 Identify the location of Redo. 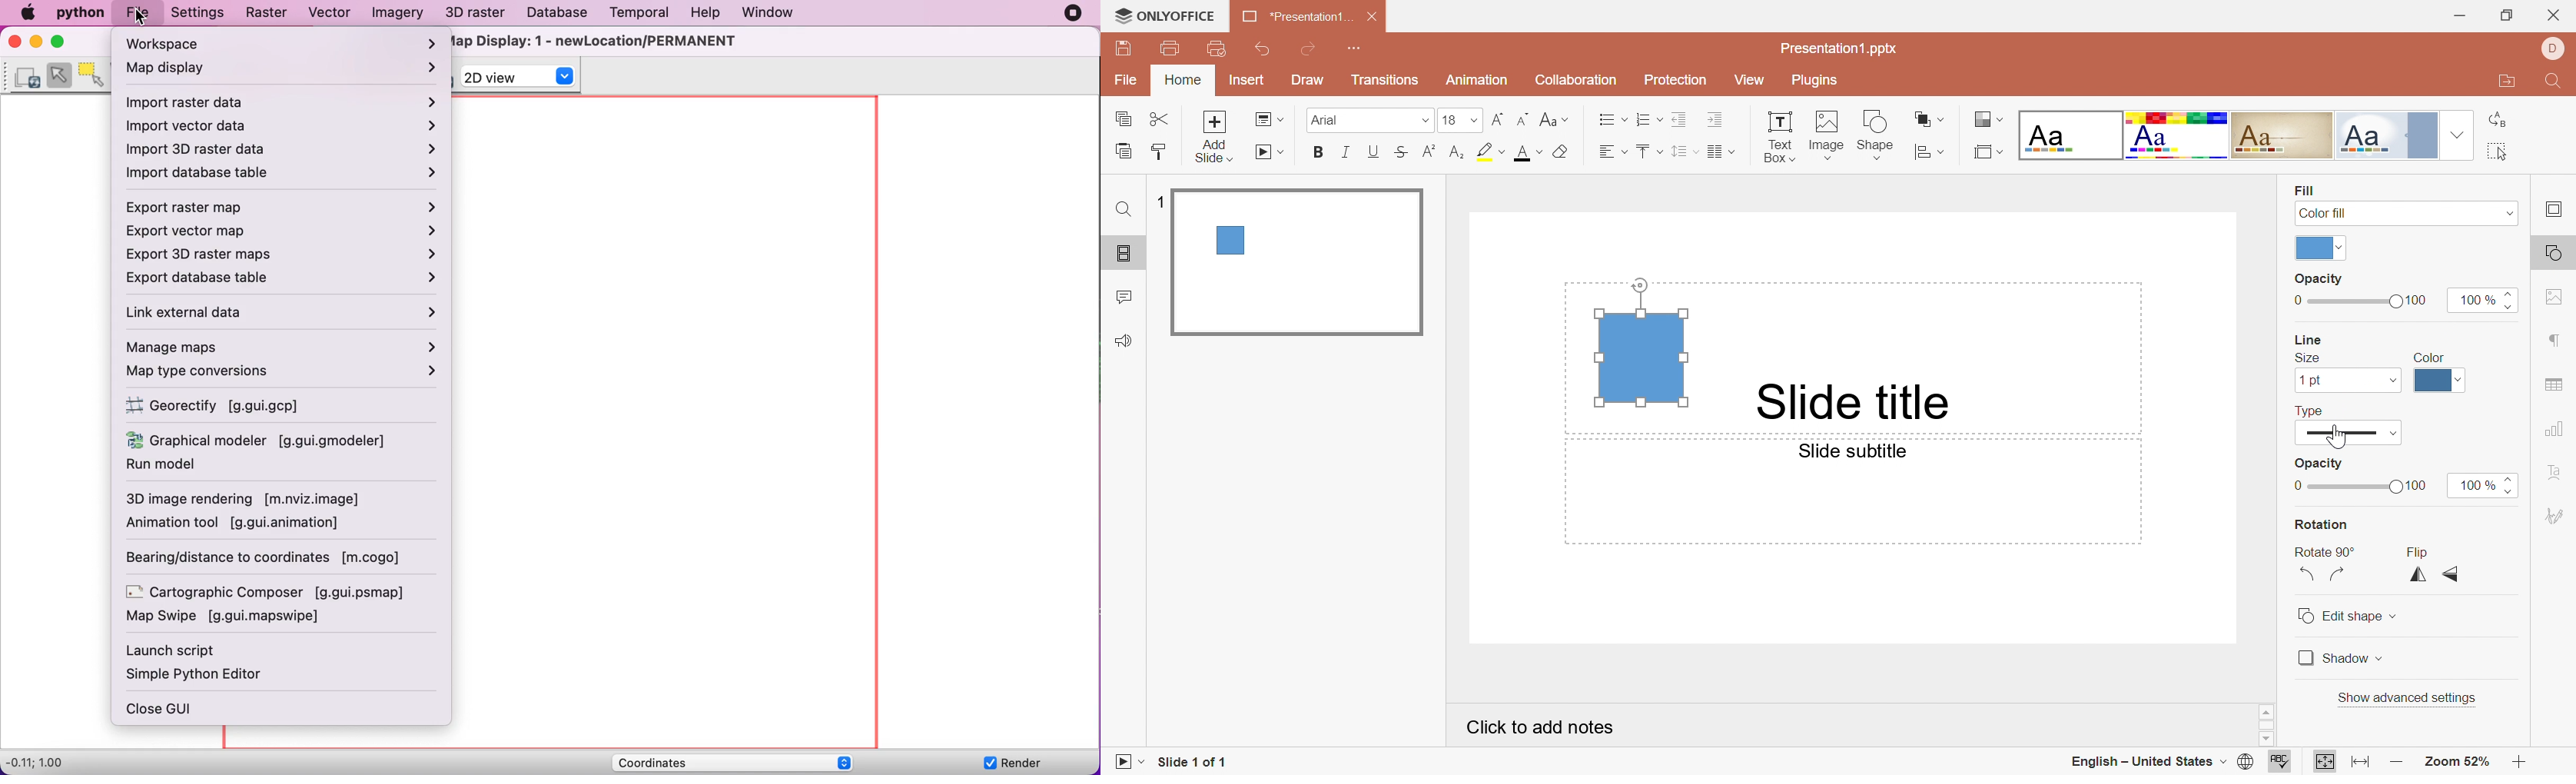
(1318, 52).